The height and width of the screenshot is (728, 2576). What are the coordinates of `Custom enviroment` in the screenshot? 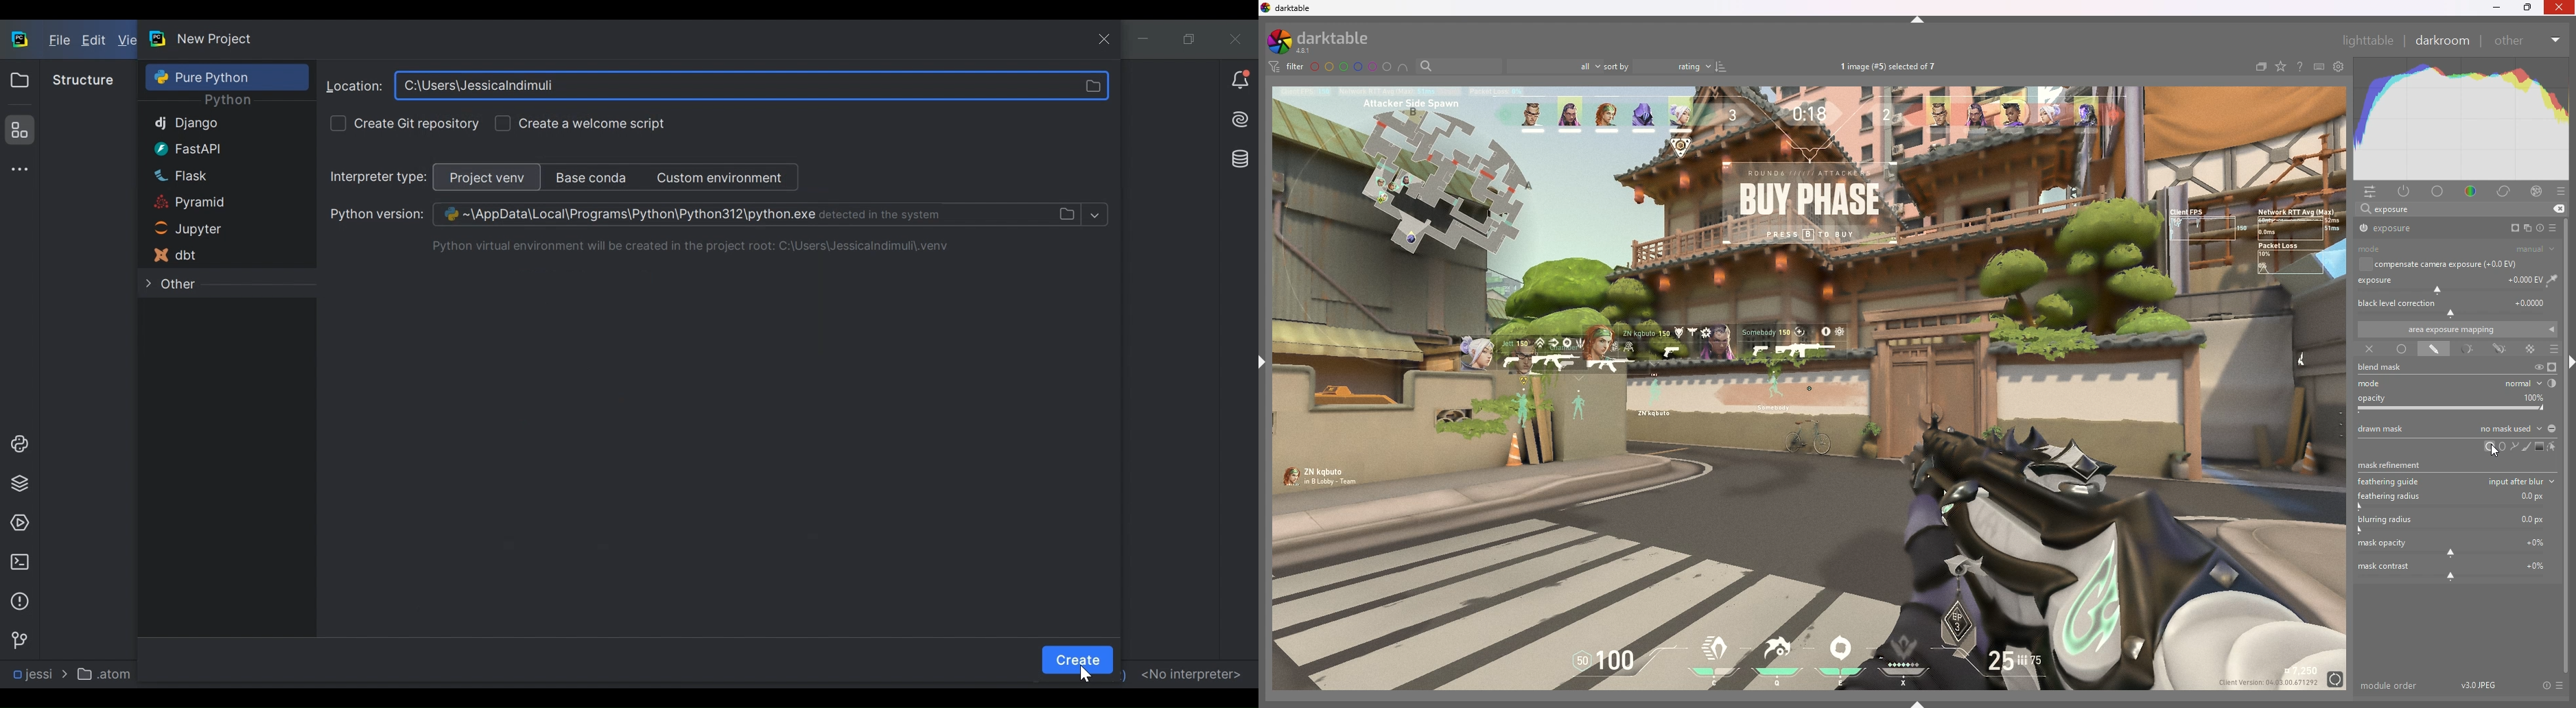 It's located at (721, 180).